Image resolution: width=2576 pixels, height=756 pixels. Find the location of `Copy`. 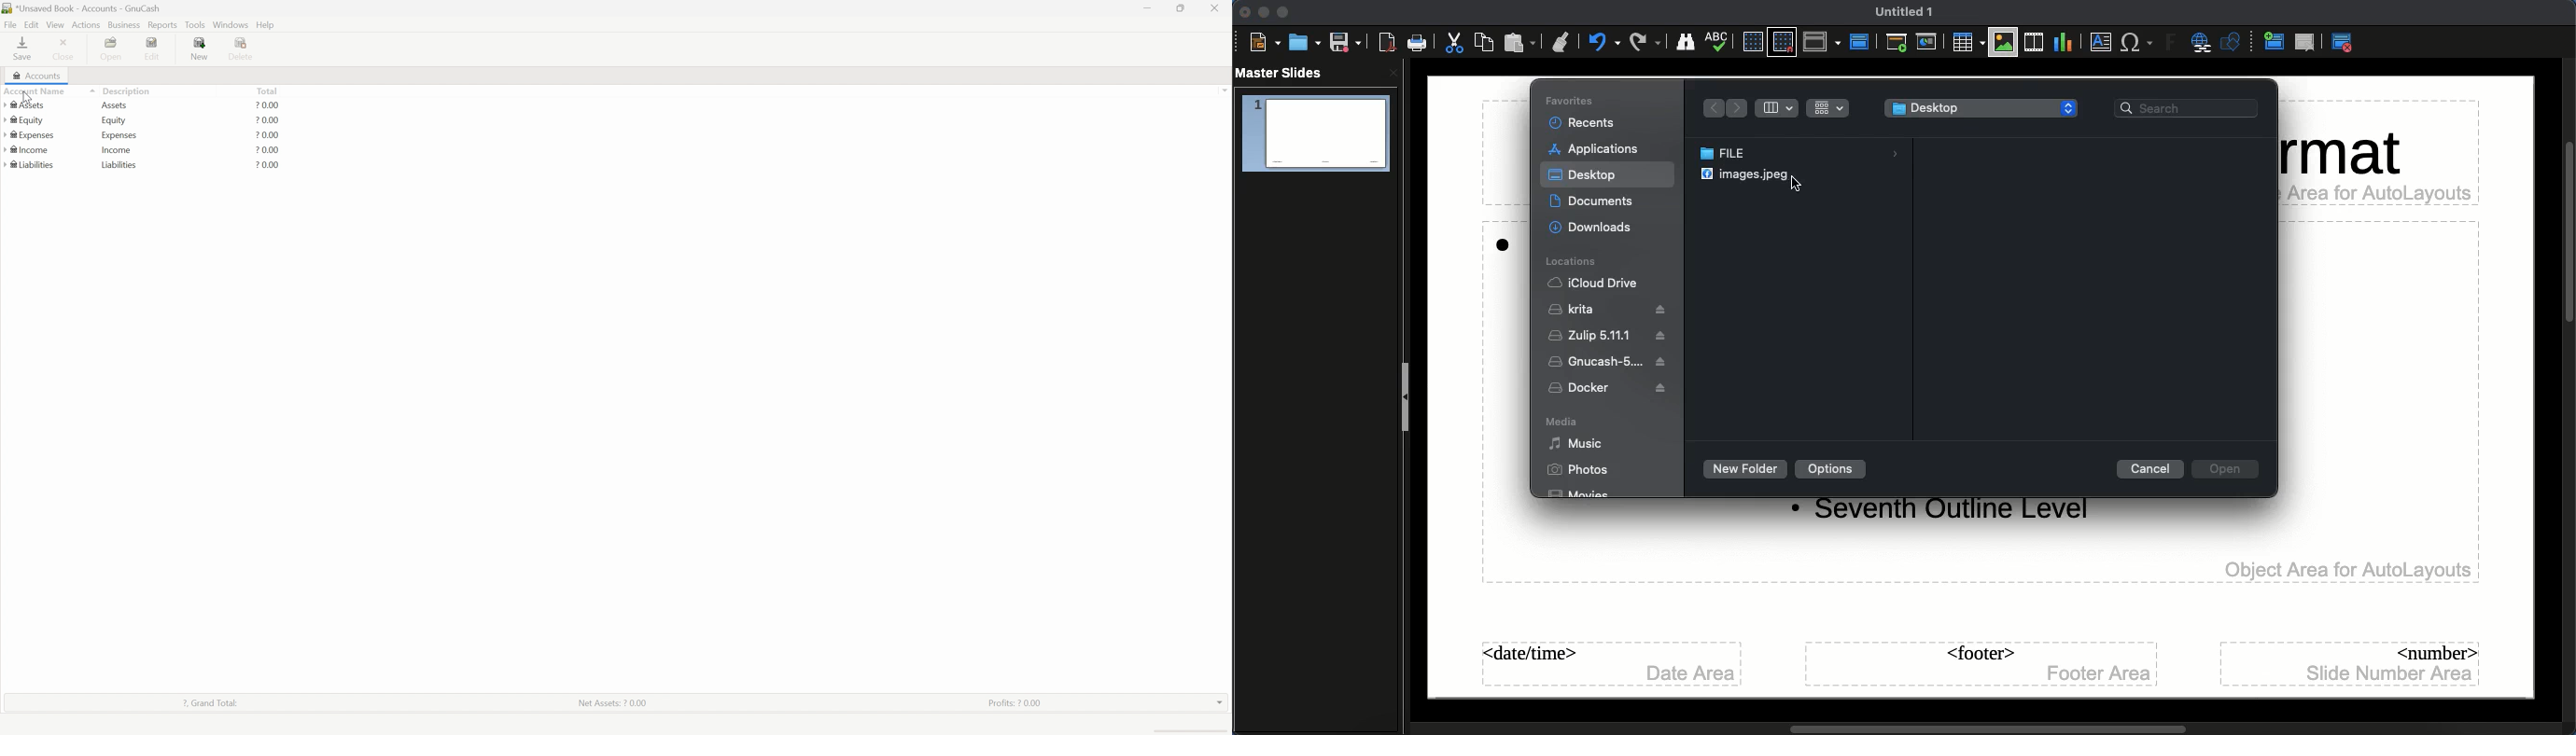

Copy is located at coordinates (1483, 42).